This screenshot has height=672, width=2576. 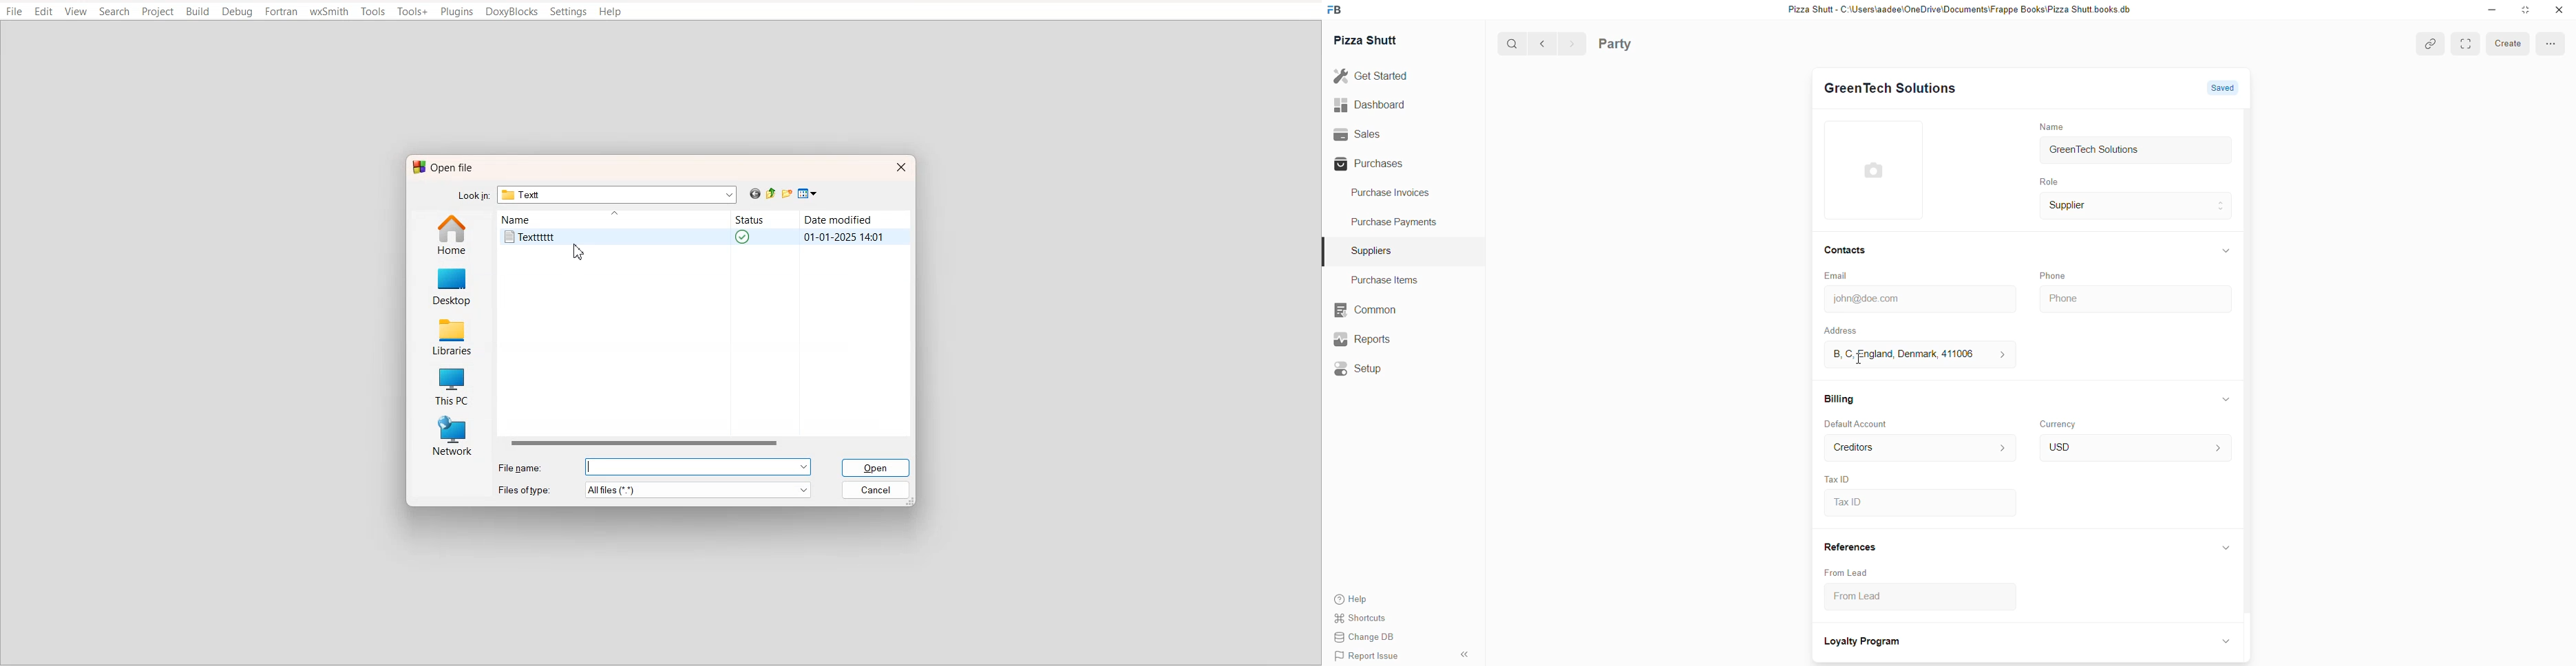 What do you see at coordinates (1540, 44) in the screenshot?
I see `previous page` at bounding box center [1540, 44].